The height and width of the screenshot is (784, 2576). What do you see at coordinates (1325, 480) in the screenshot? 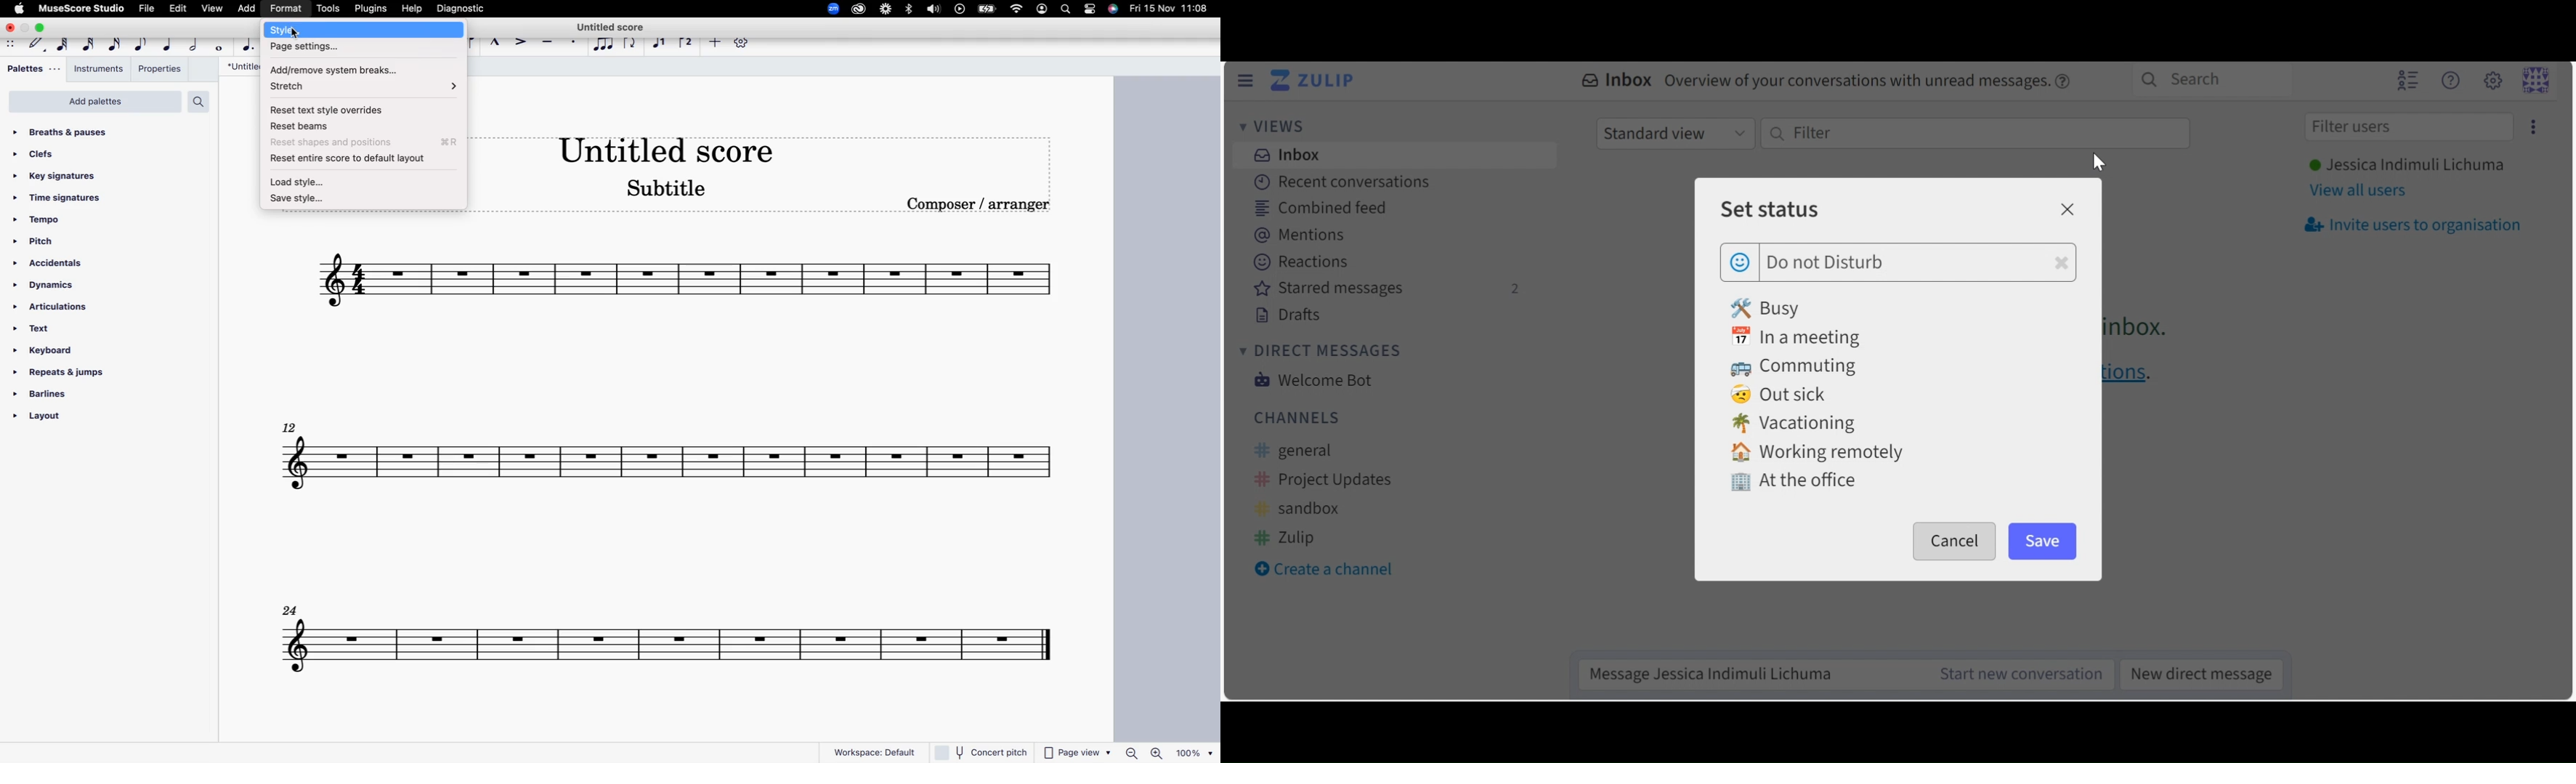
I see `project updates` at bounding box center [1325, 480].